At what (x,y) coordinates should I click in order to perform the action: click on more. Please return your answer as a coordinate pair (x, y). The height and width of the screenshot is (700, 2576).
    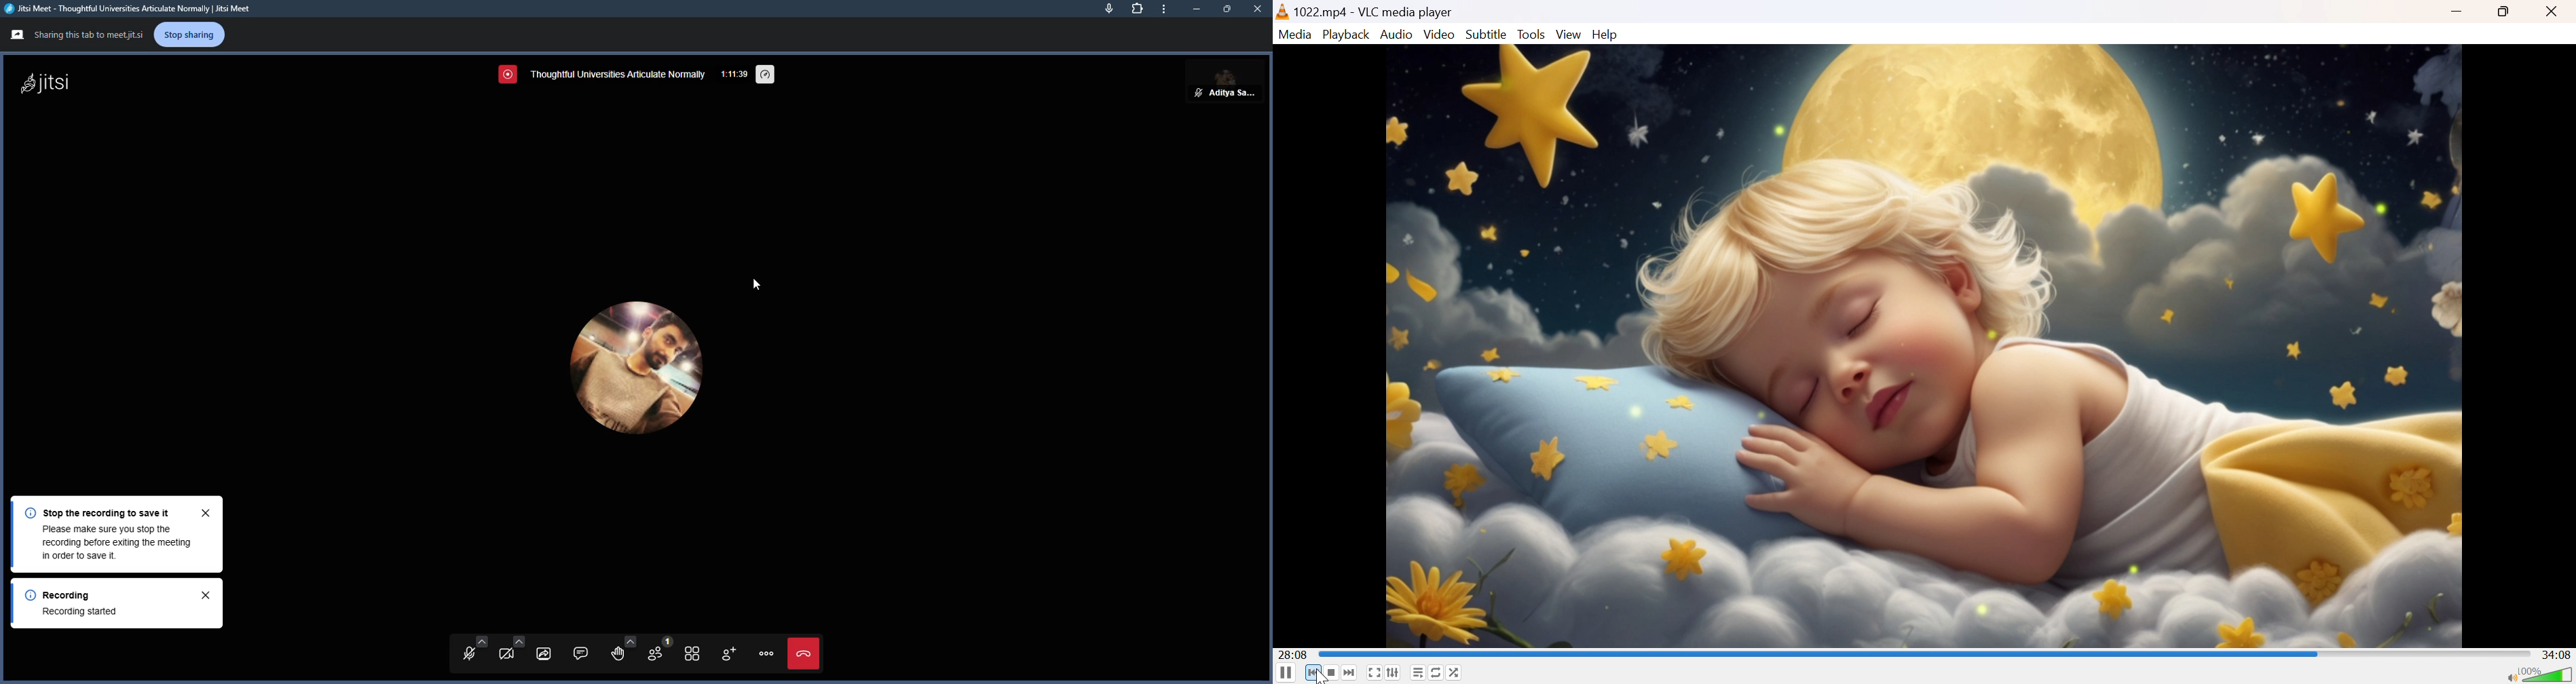
    Looking at the image, I should click on (1163, 11).